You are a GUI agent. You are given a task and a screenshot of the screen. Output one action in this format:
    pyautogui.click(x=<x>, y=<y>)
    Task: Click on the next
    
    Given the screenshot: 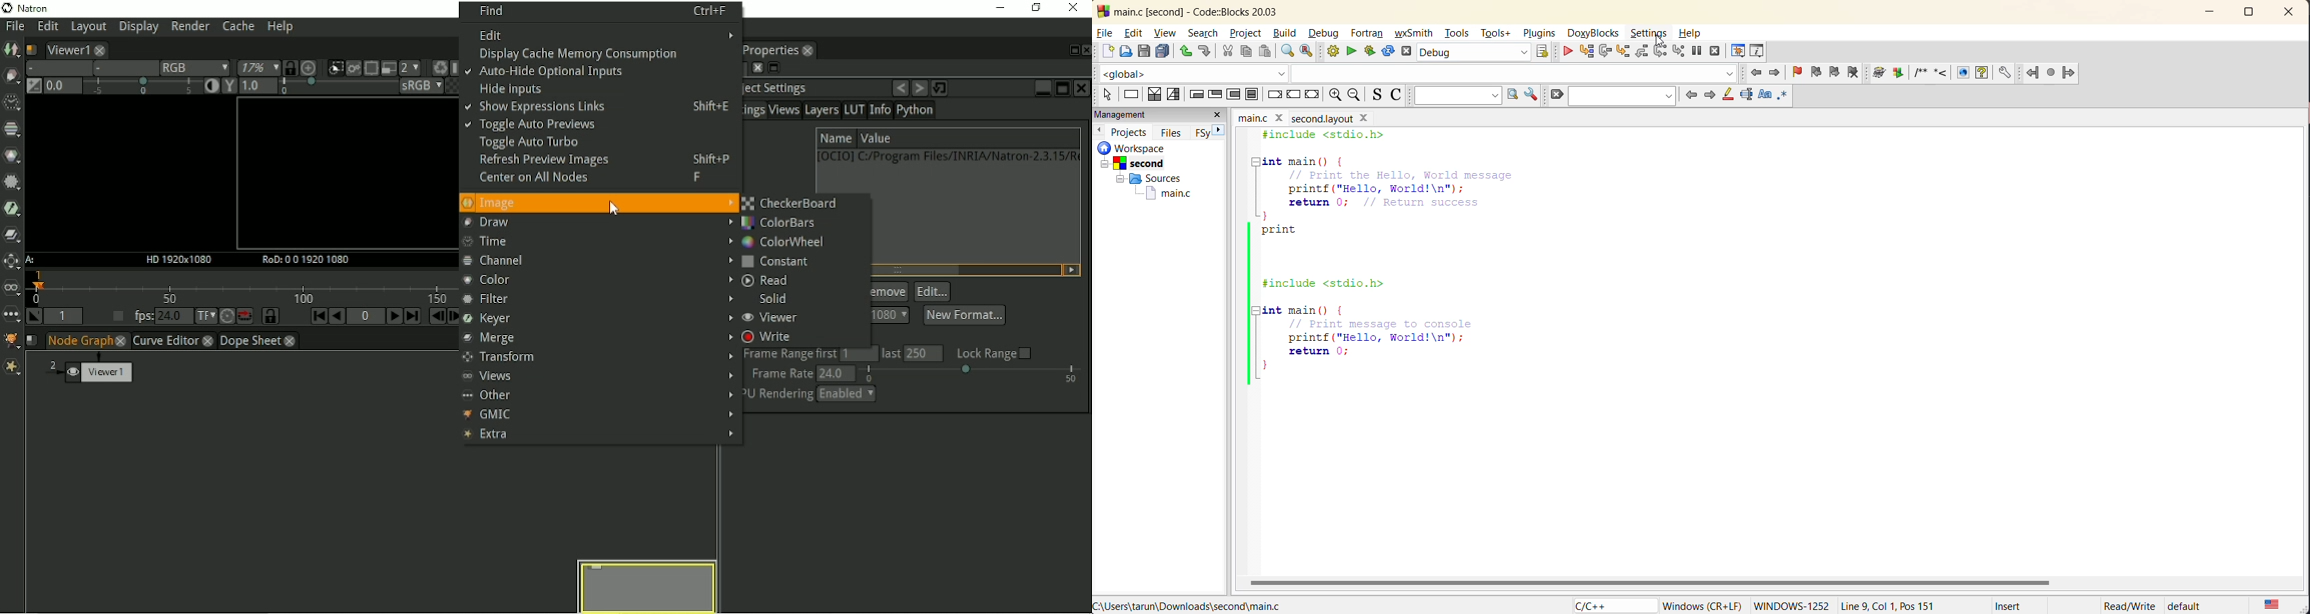 What is the action you would take?
    pyautogui.click(x=1709, y=95)
    